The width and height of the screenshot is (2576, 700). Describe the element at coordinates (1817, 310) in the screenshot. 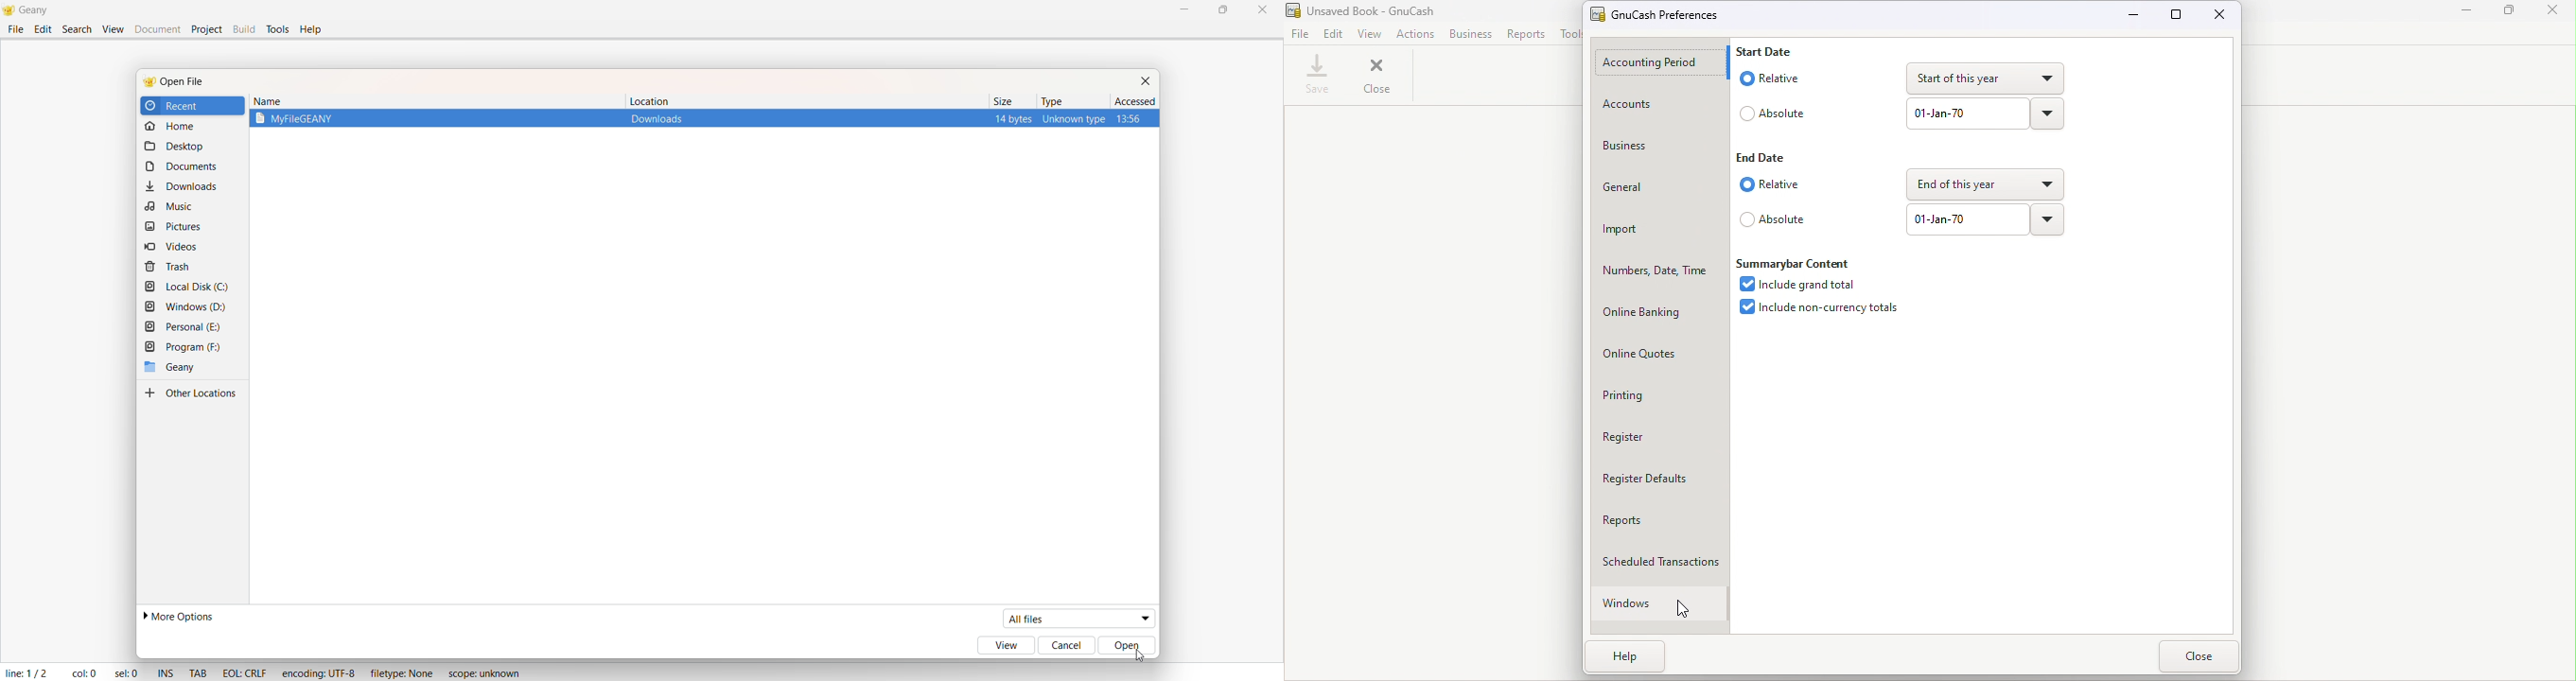

I see `Include non currency totals` at that location.